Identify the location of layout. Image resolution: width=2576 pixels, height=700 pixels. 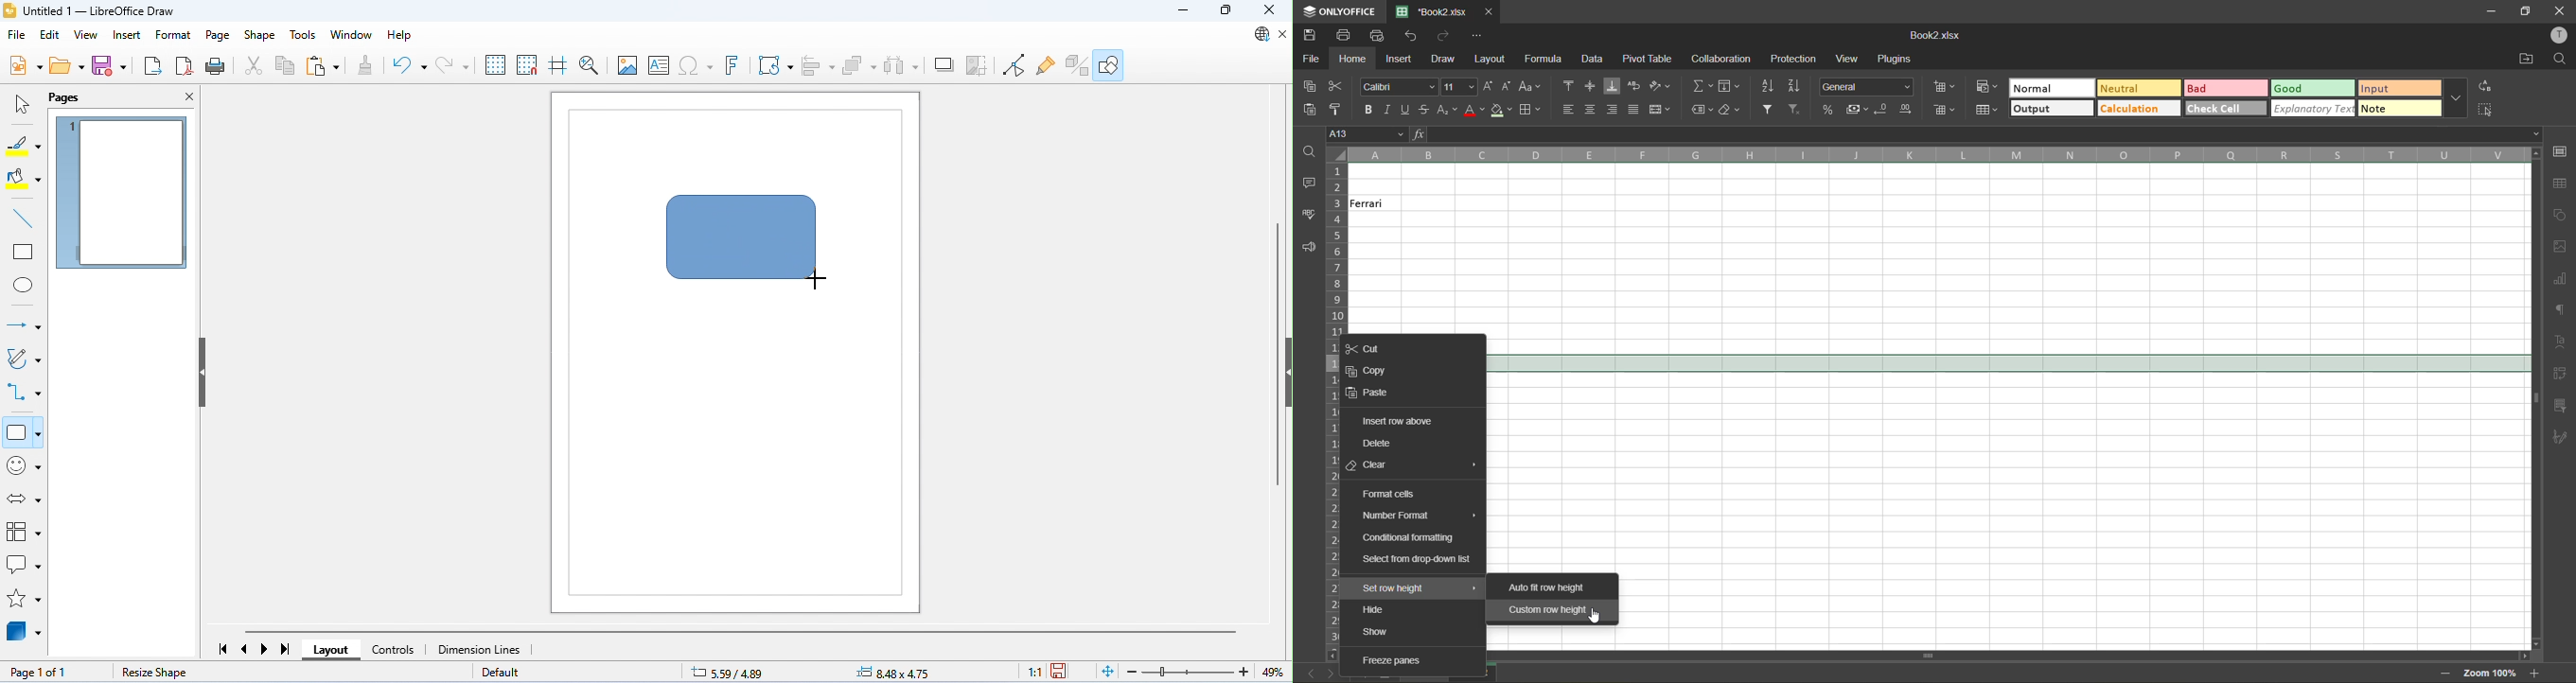
(1489, 59).